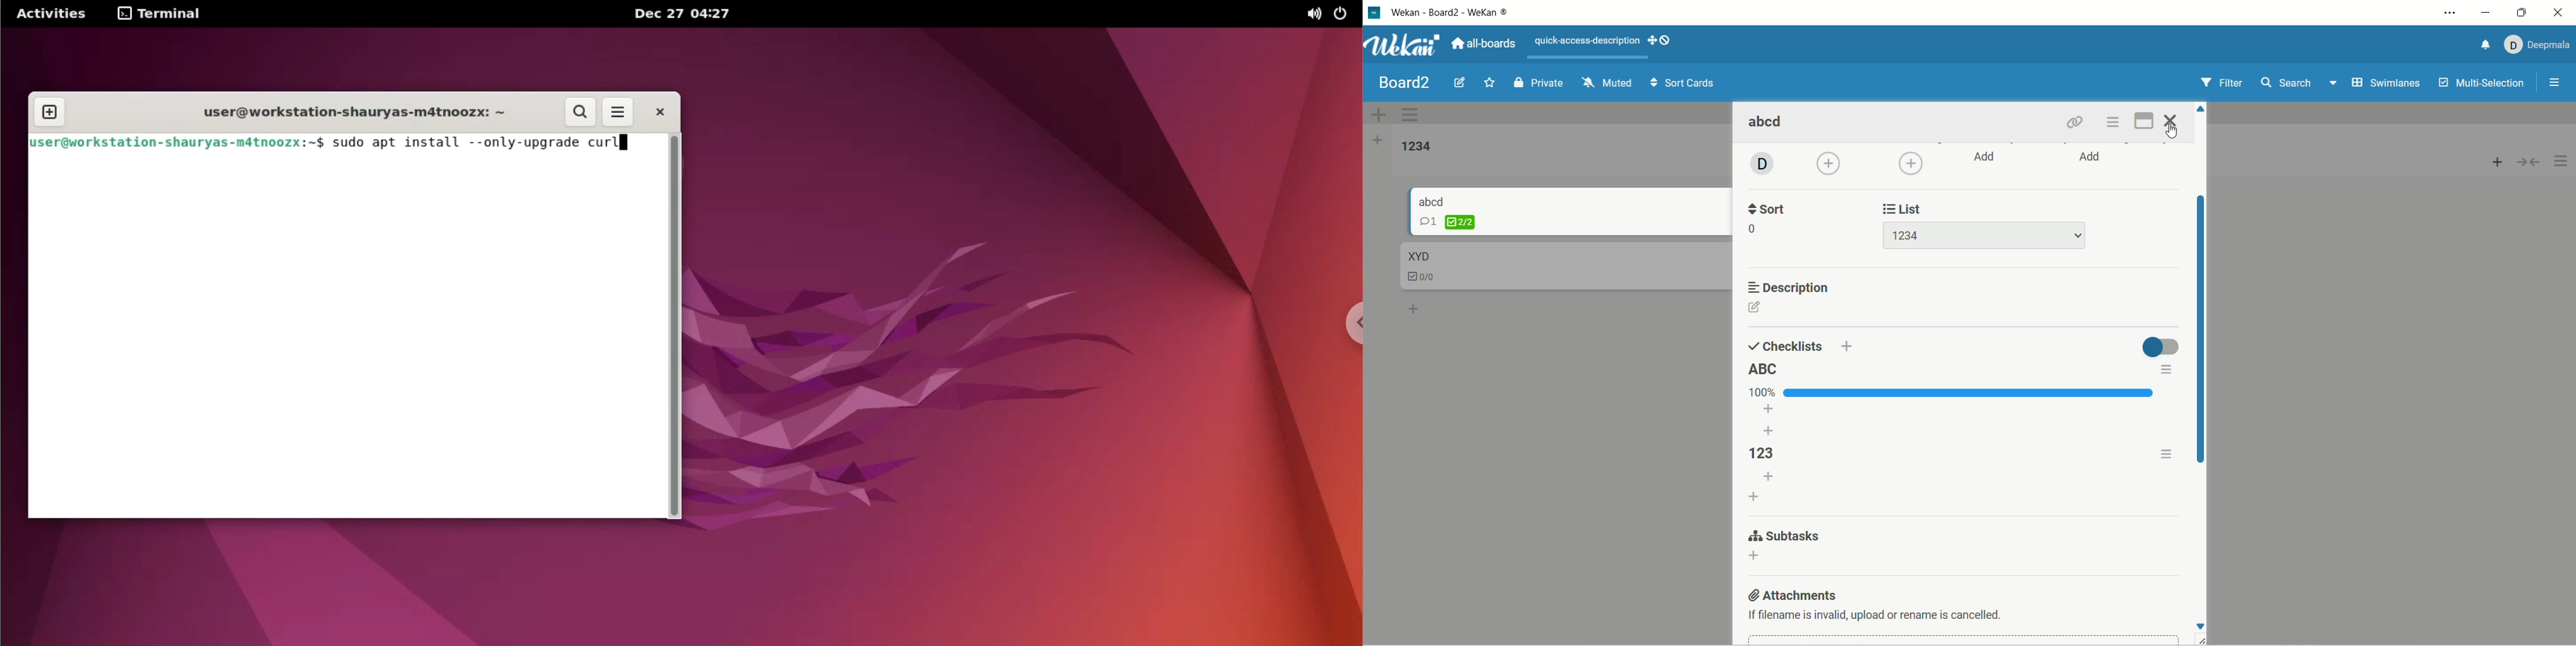  Describe the element at coordinates (2092, 158) in the screenshot. I see `add` at that location.